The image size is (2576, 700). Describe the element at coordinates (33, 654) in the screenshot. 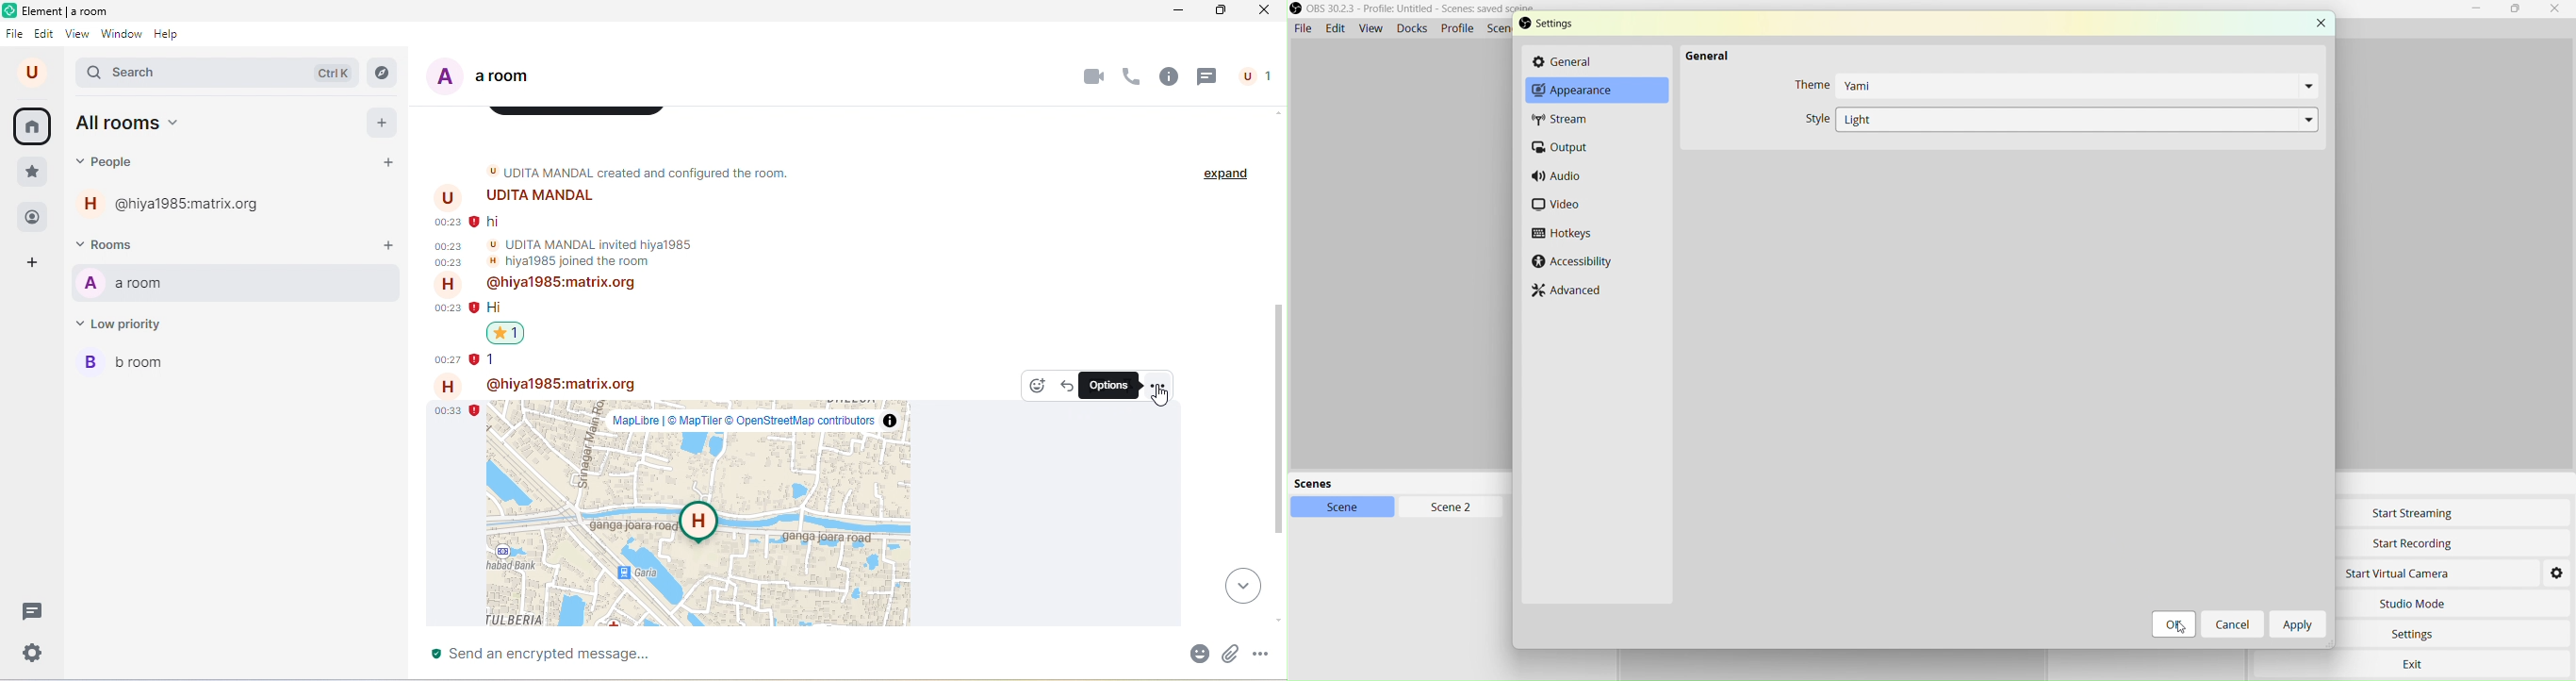

I see `quick settings` at that location.